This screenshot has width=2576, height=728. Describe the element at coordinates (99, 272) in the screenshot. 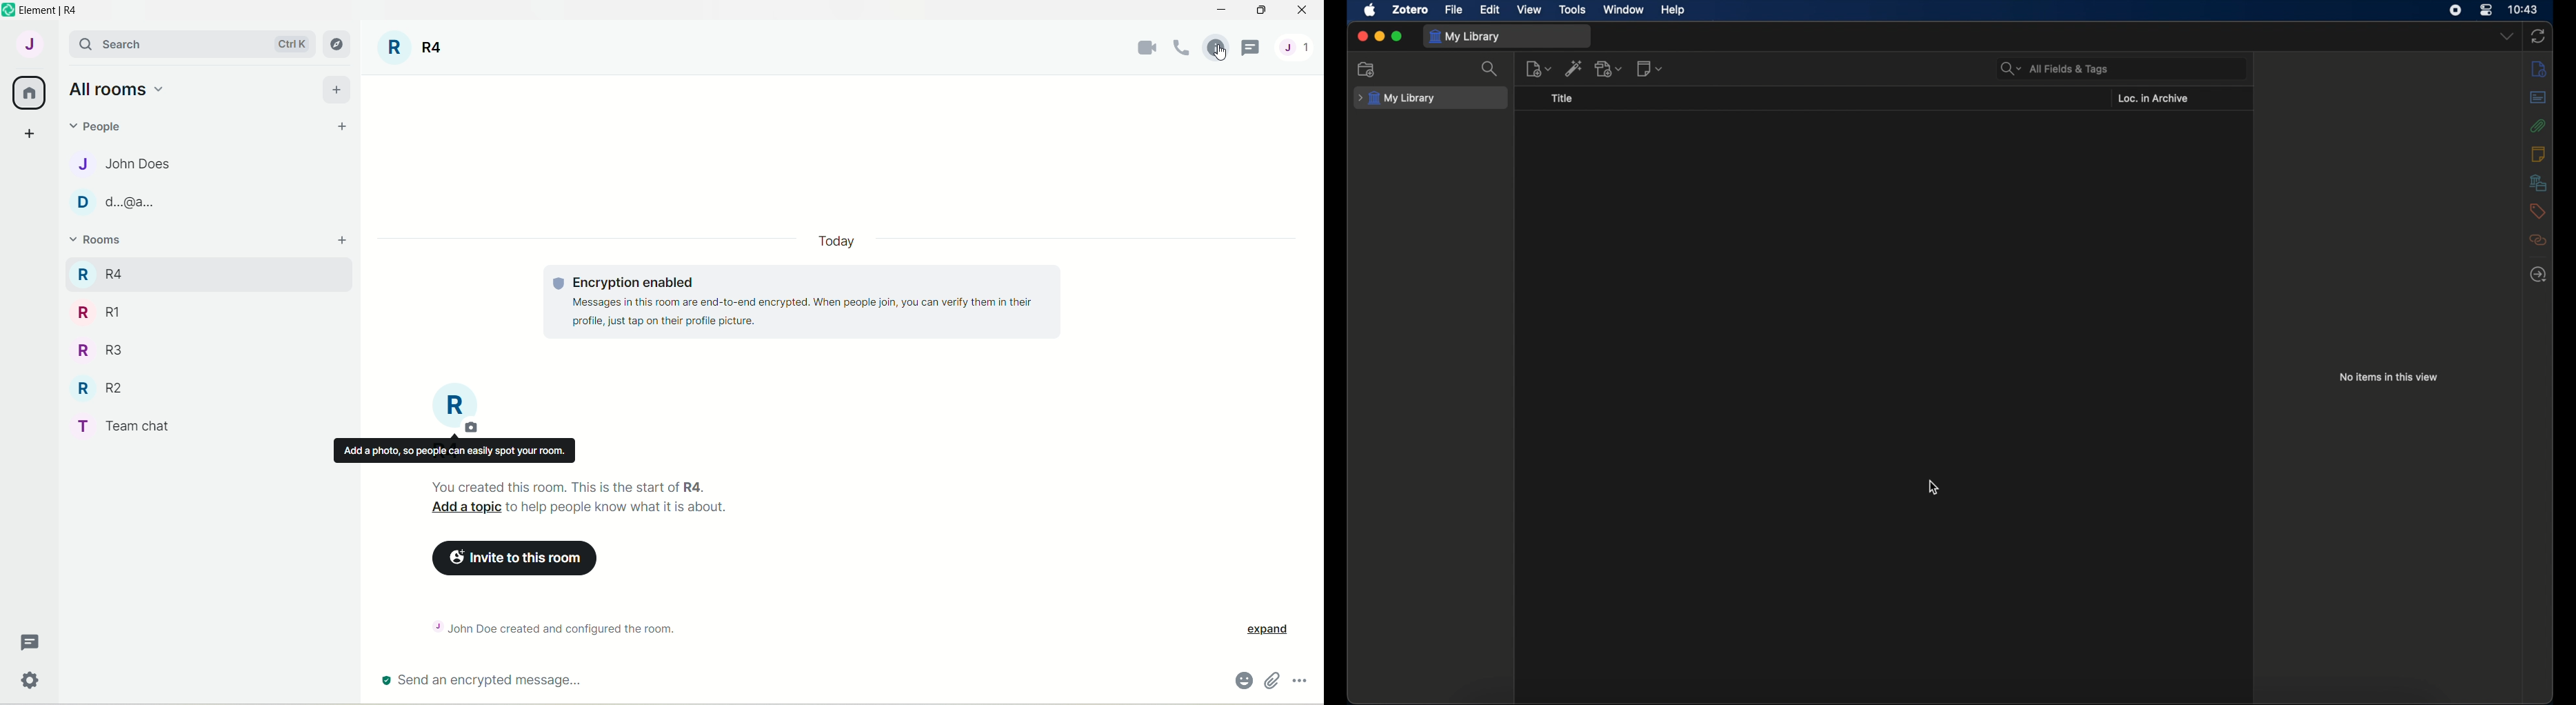

I see `R R4` at that location.